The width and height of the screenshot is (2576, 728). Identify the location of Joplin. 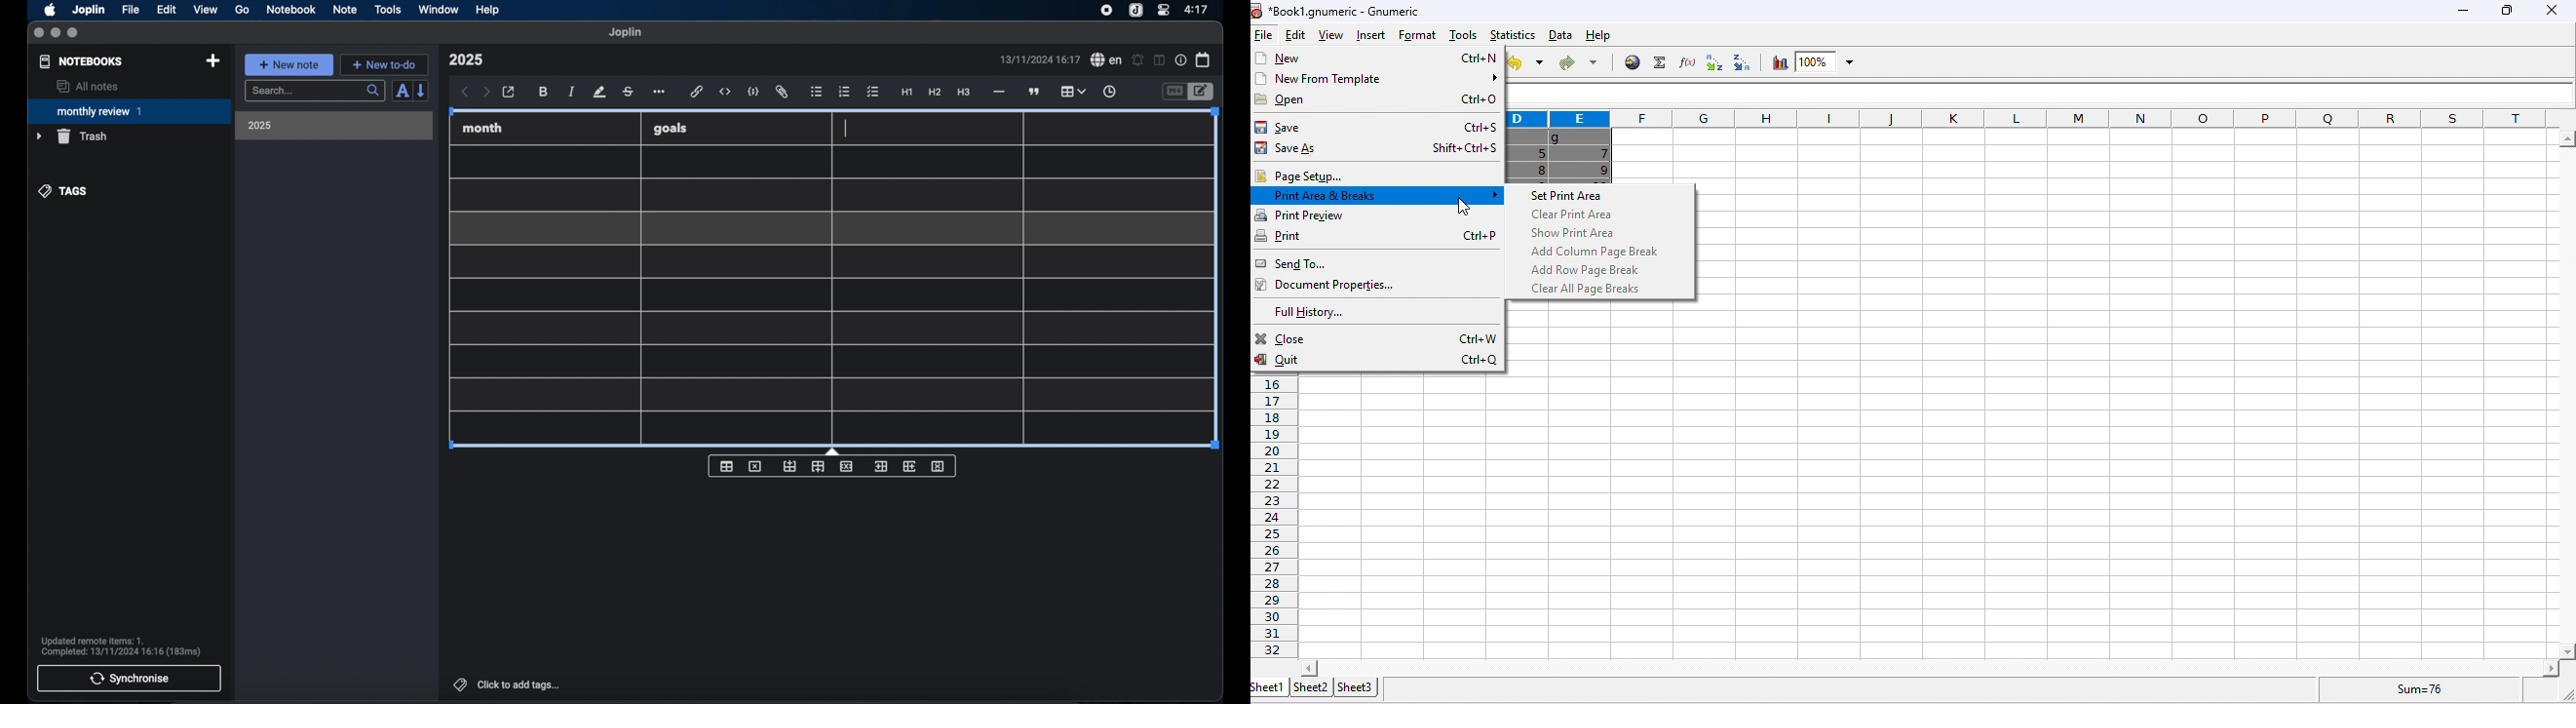
(90, 10).